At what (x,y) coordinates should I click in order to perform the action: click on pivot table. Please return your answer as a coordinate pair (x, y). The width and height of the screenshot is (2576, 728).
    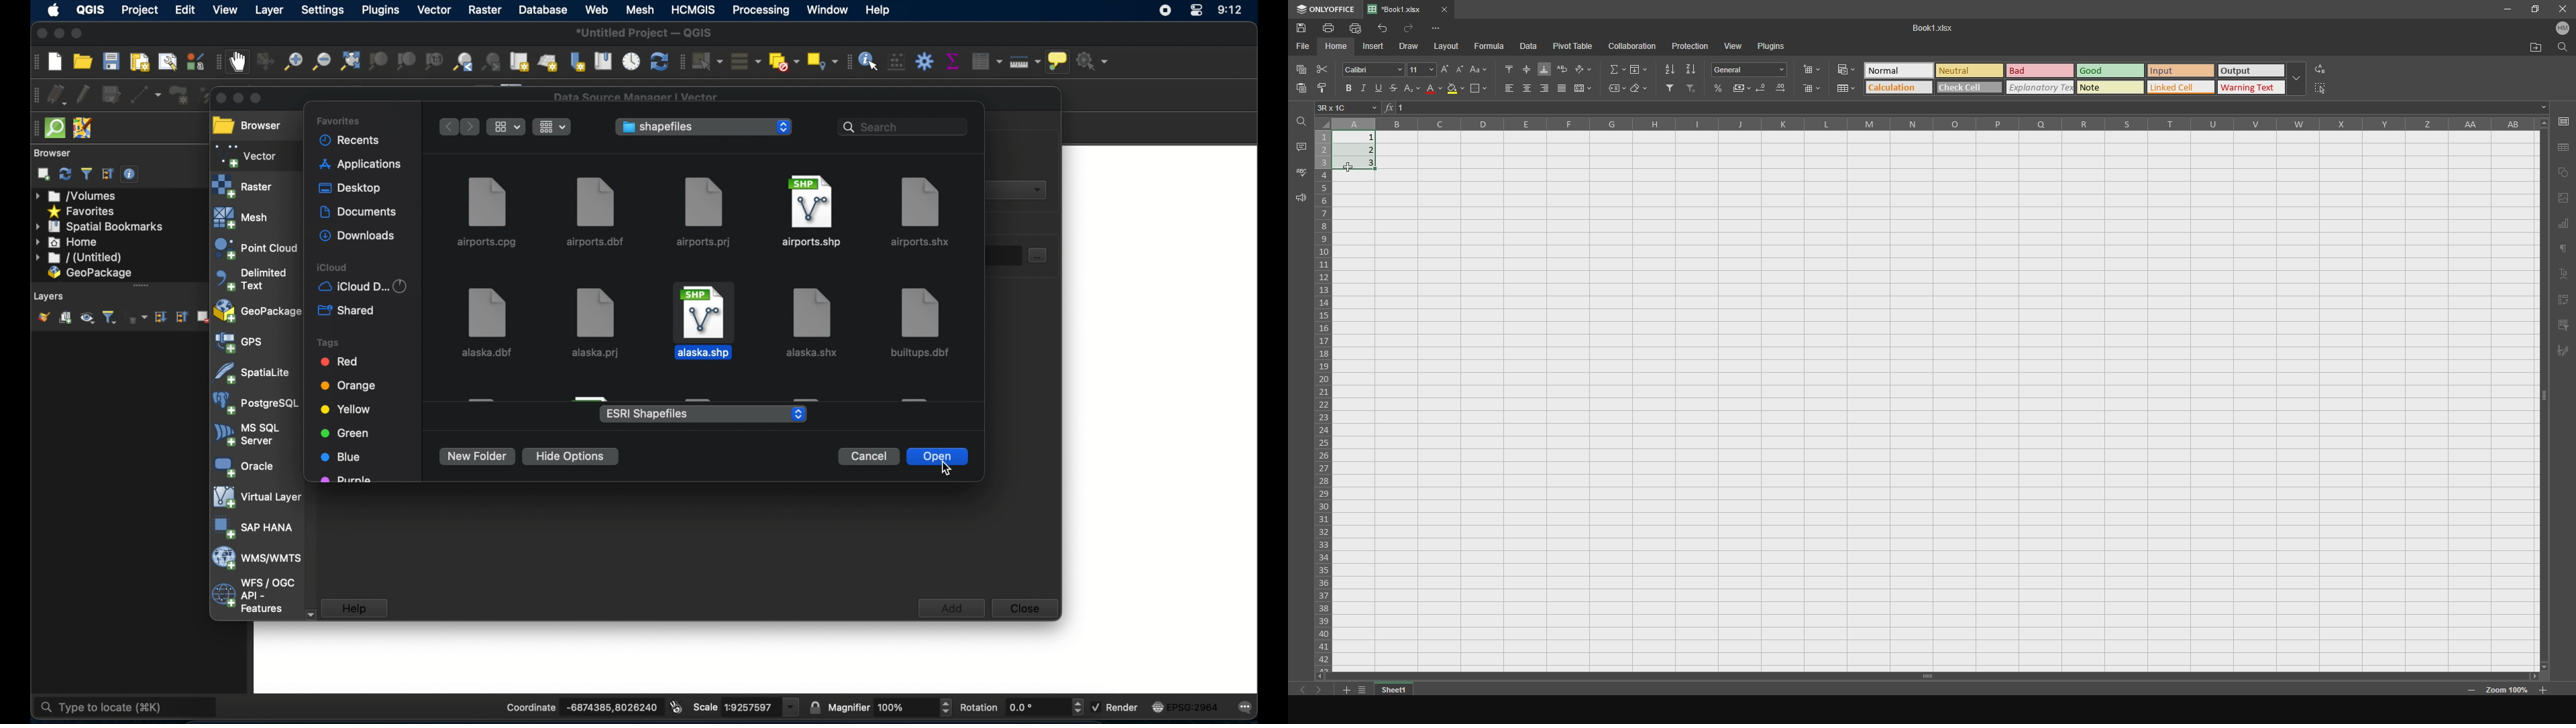
    Looking at the image, I should click on (1574, 46).